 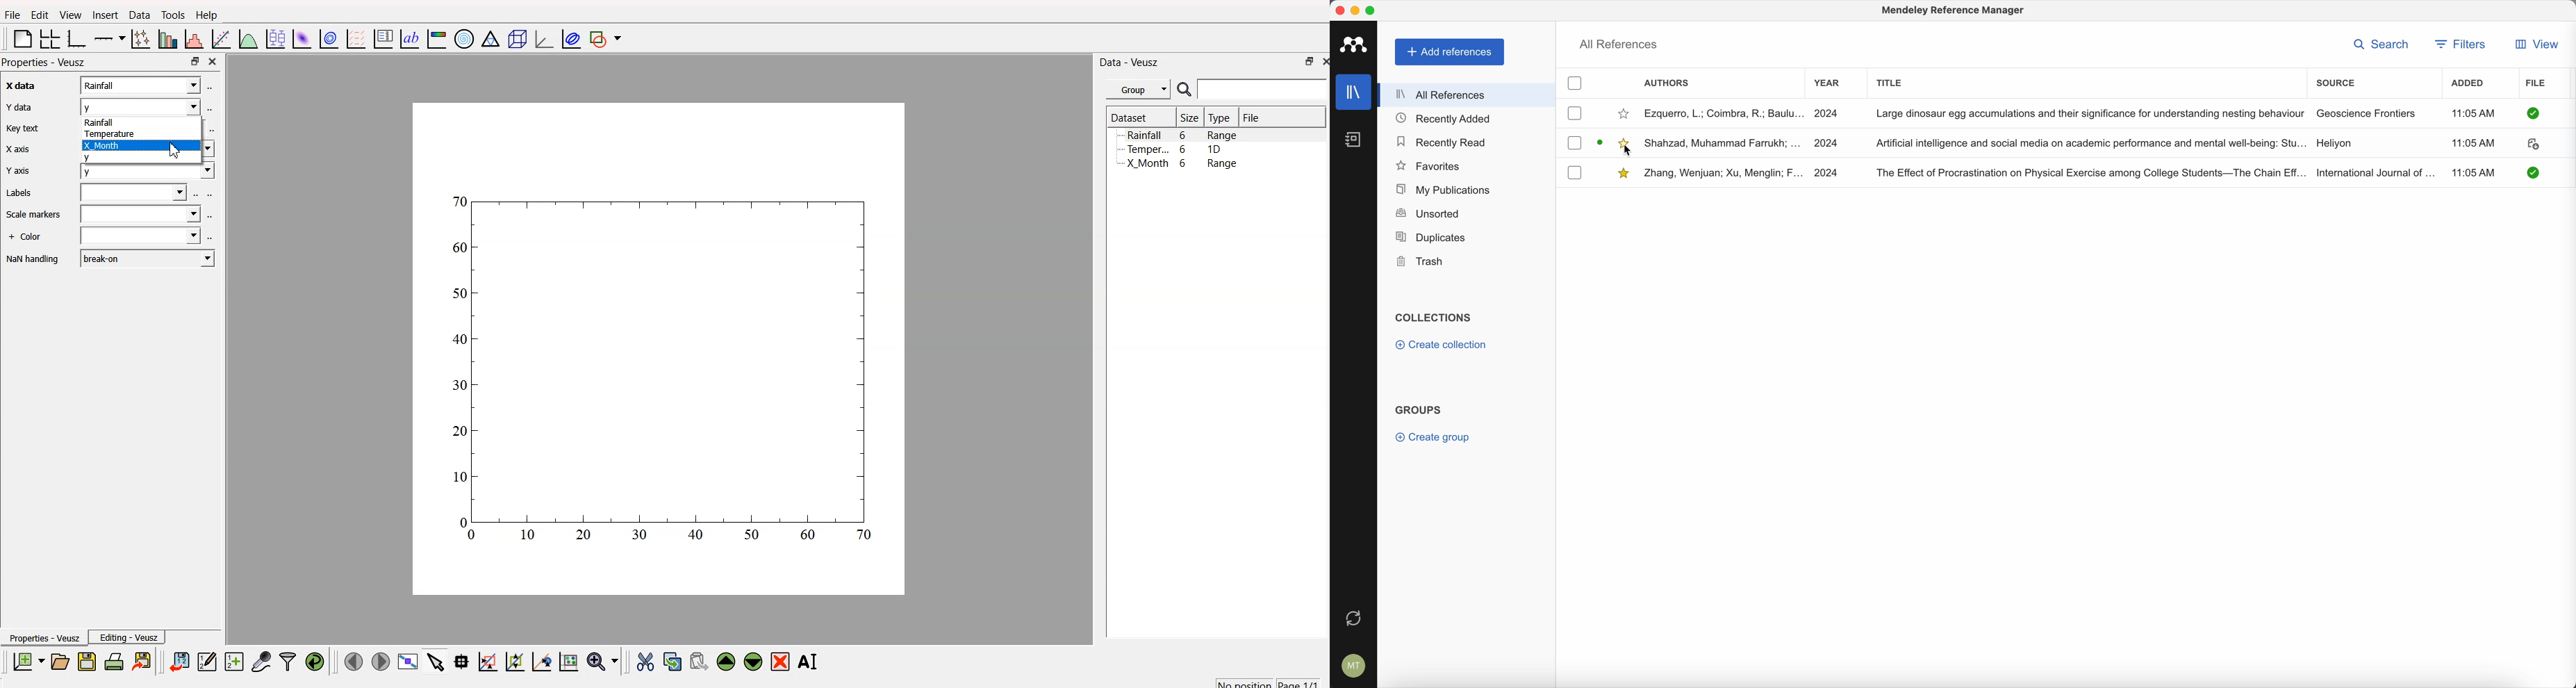 I want to click on plot function, so click(x=248, y=40).